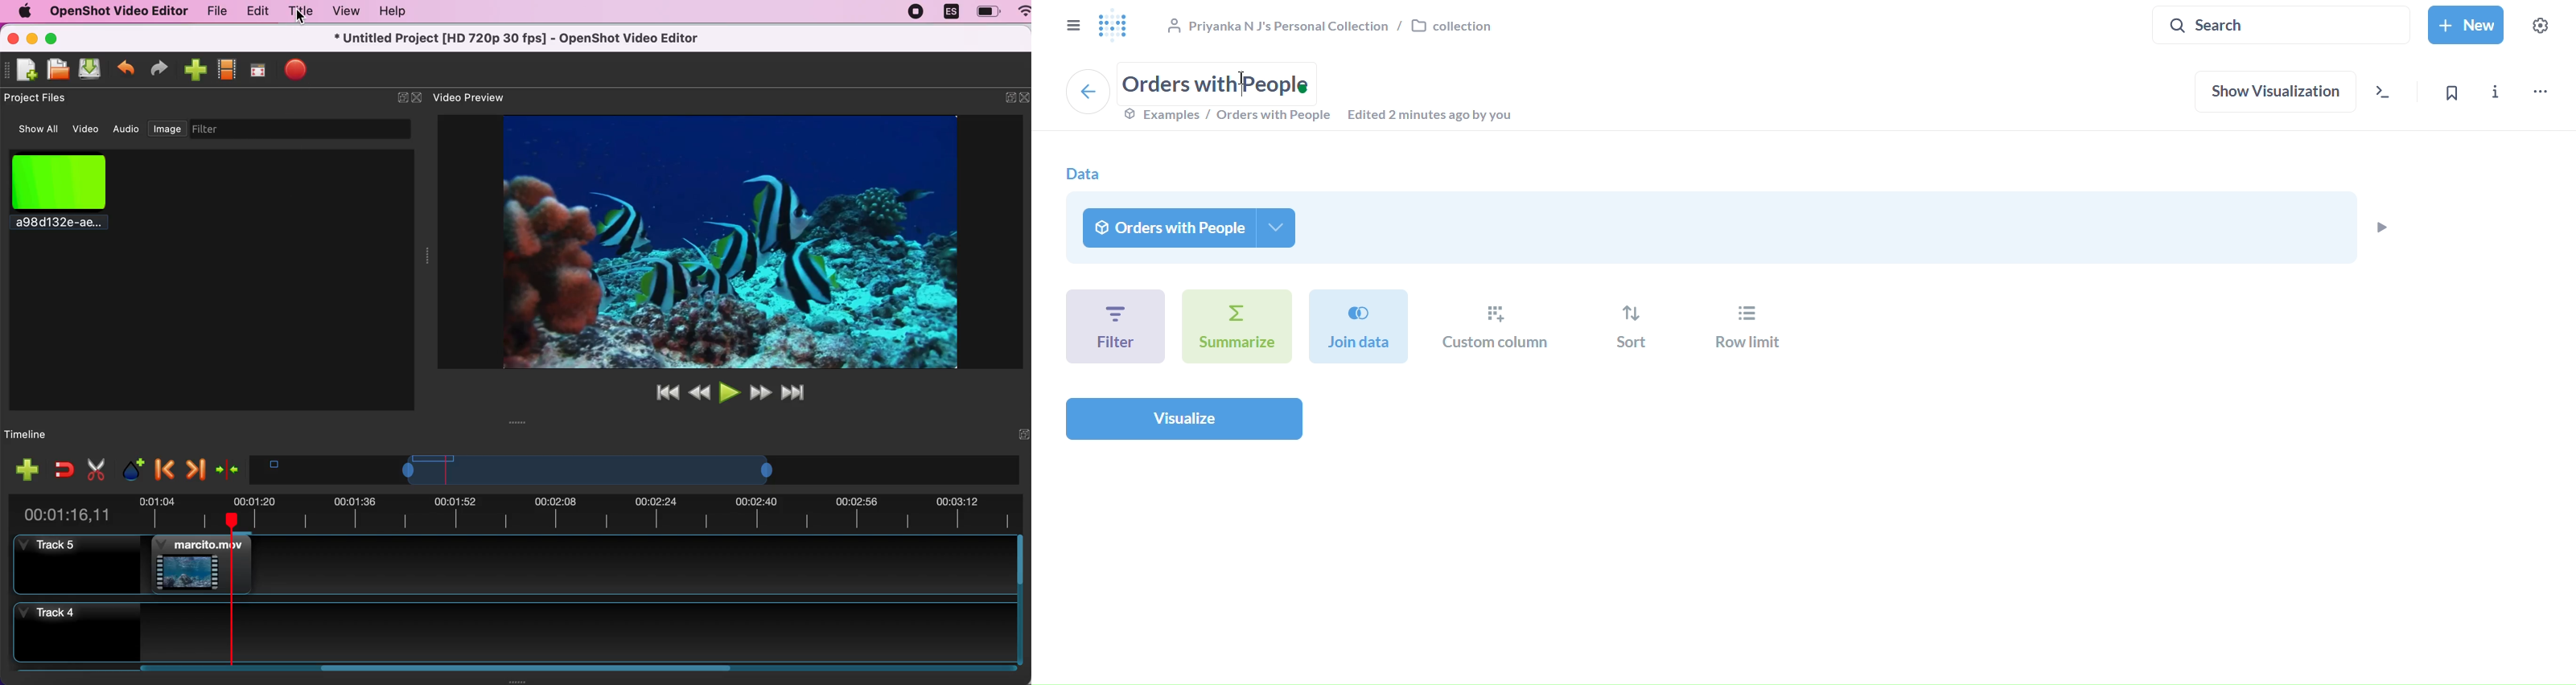 The image size is (2576, 700). Describe the element at coordinates (729, 391) in the screenshot. I see `play` at that location.